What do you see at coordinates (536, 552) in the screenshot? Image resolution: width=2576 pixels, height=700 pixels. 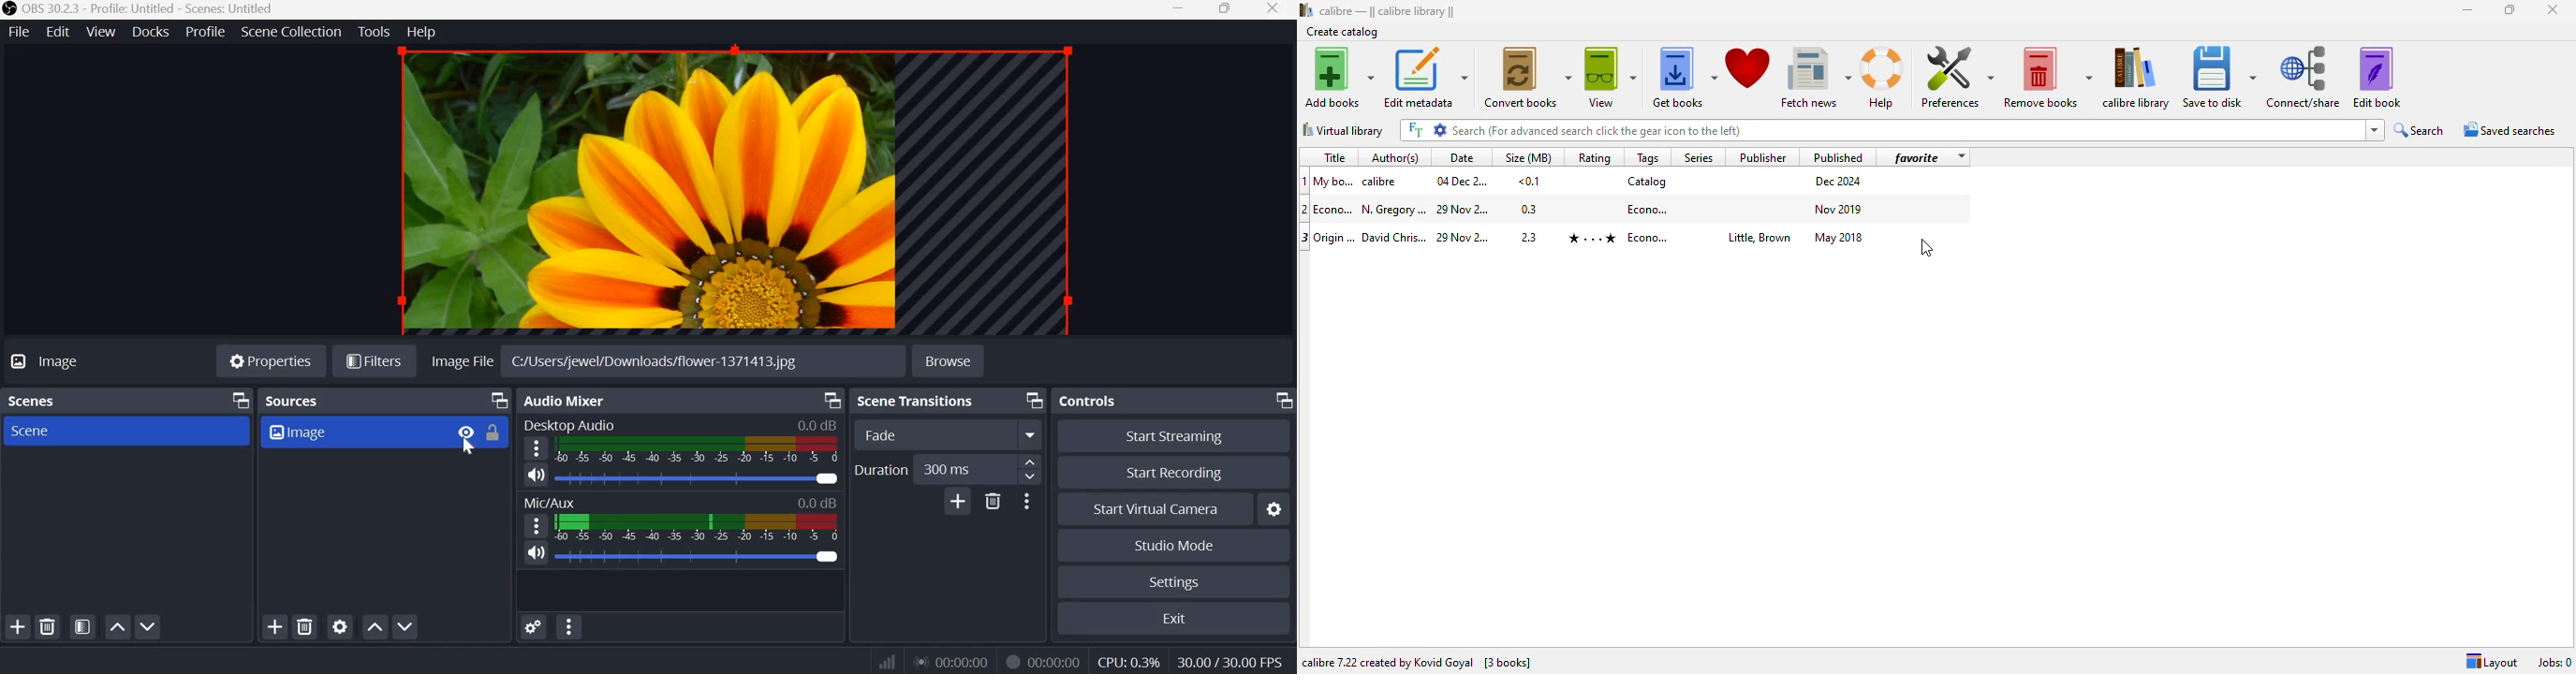 I see `Speaker icon` at bounding box center [536, 552].